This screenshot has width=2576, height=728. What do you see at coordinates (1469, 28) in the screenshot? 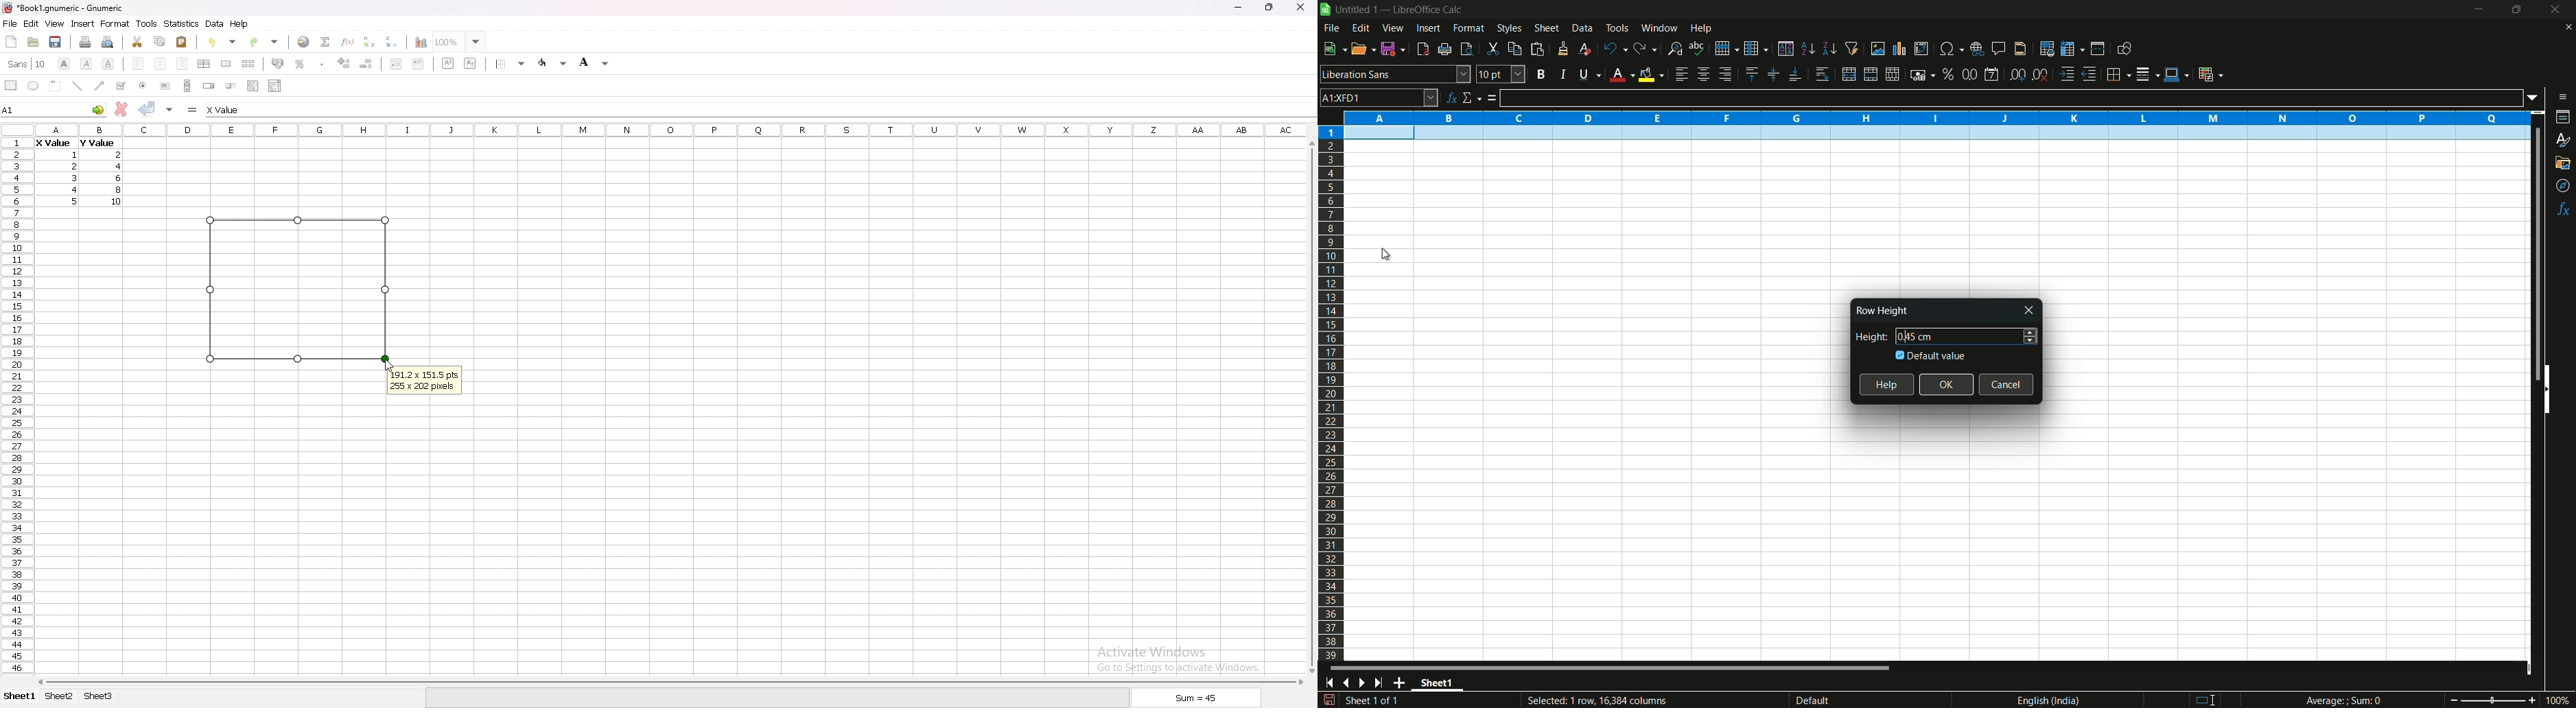
I see `format menu` at bounding box center [1469, 28].